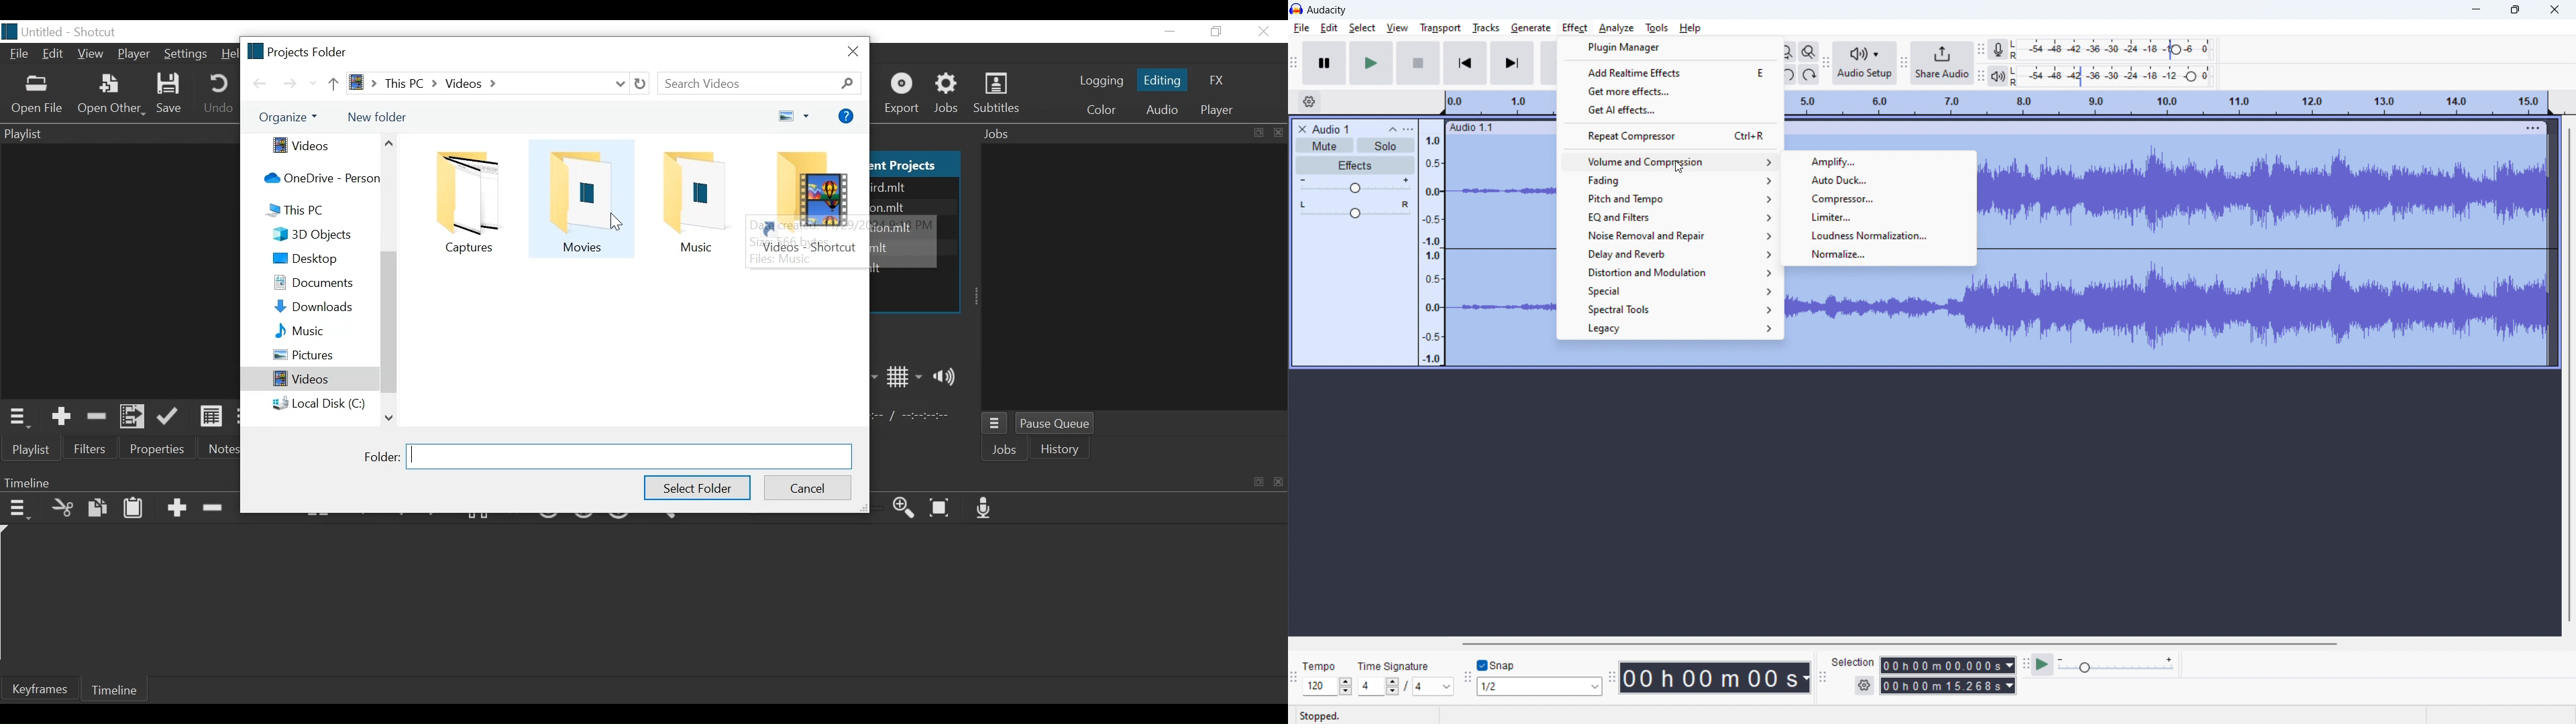 Image resolution: width=2576 pixels, height=728 pixels. I want to click on play at speed, so click(2043, 665).